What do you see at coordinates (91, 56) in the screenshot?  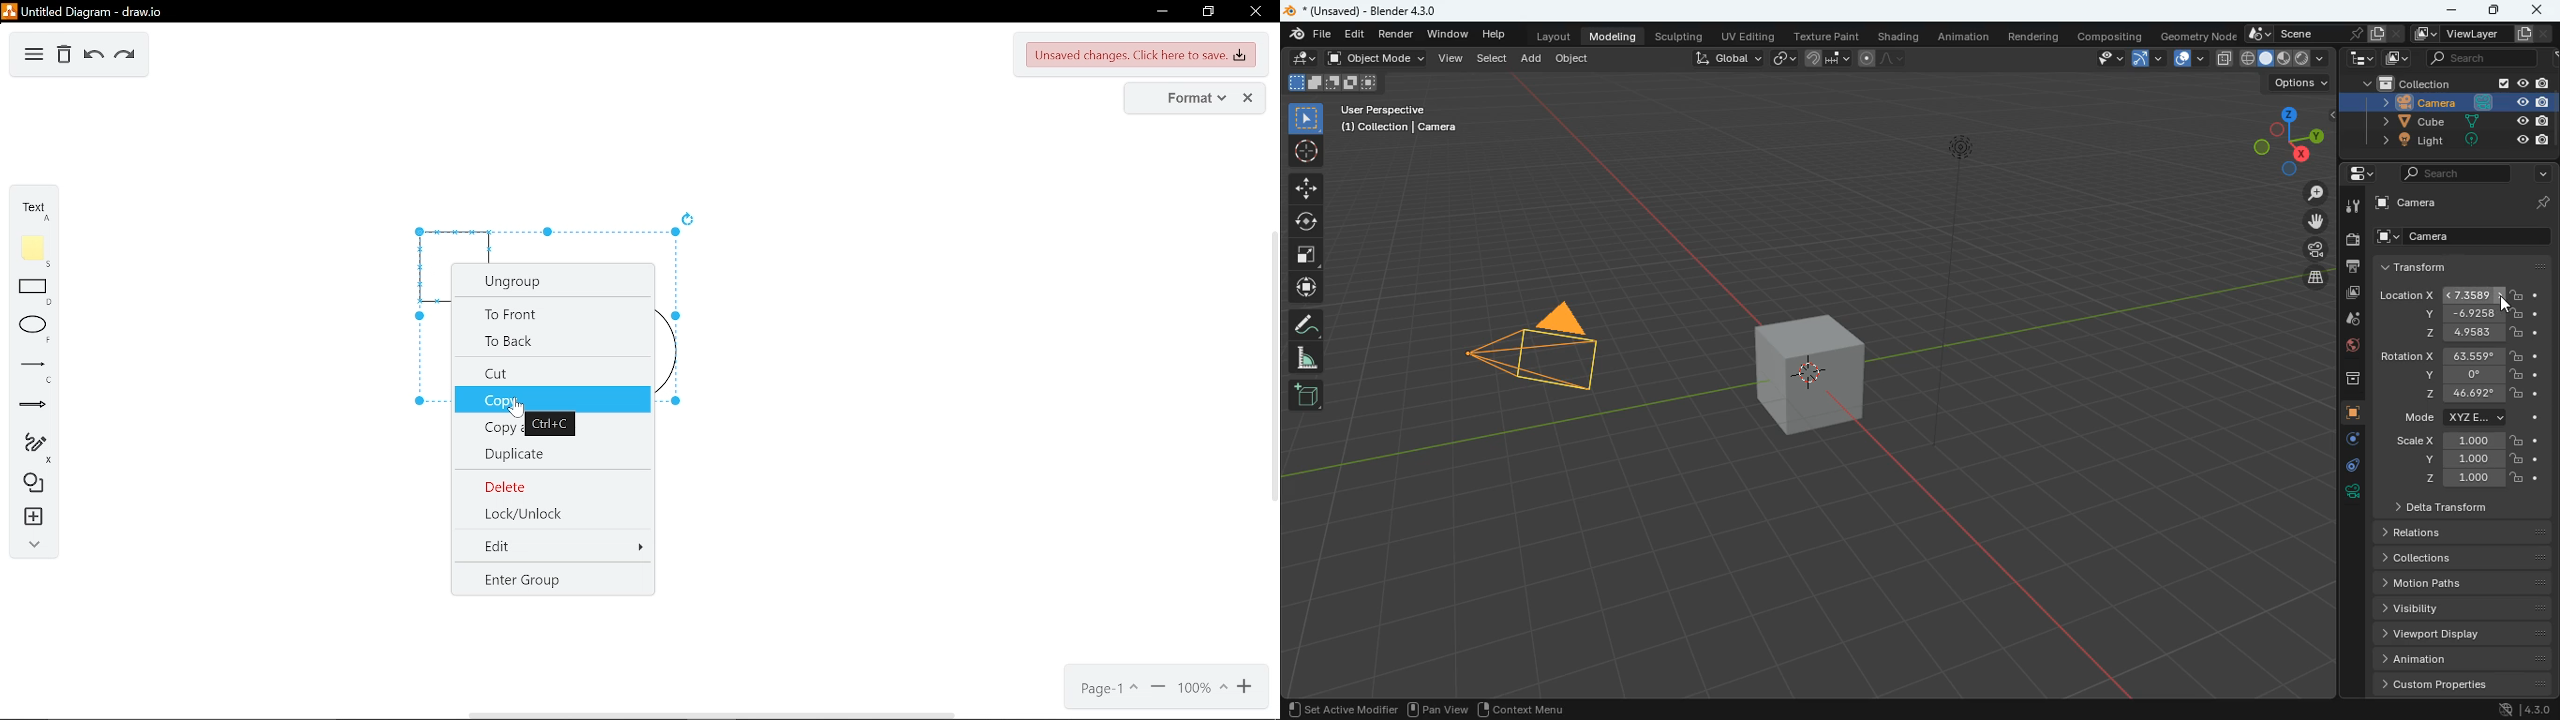 I see `undo` at bounding box center [91, 56].